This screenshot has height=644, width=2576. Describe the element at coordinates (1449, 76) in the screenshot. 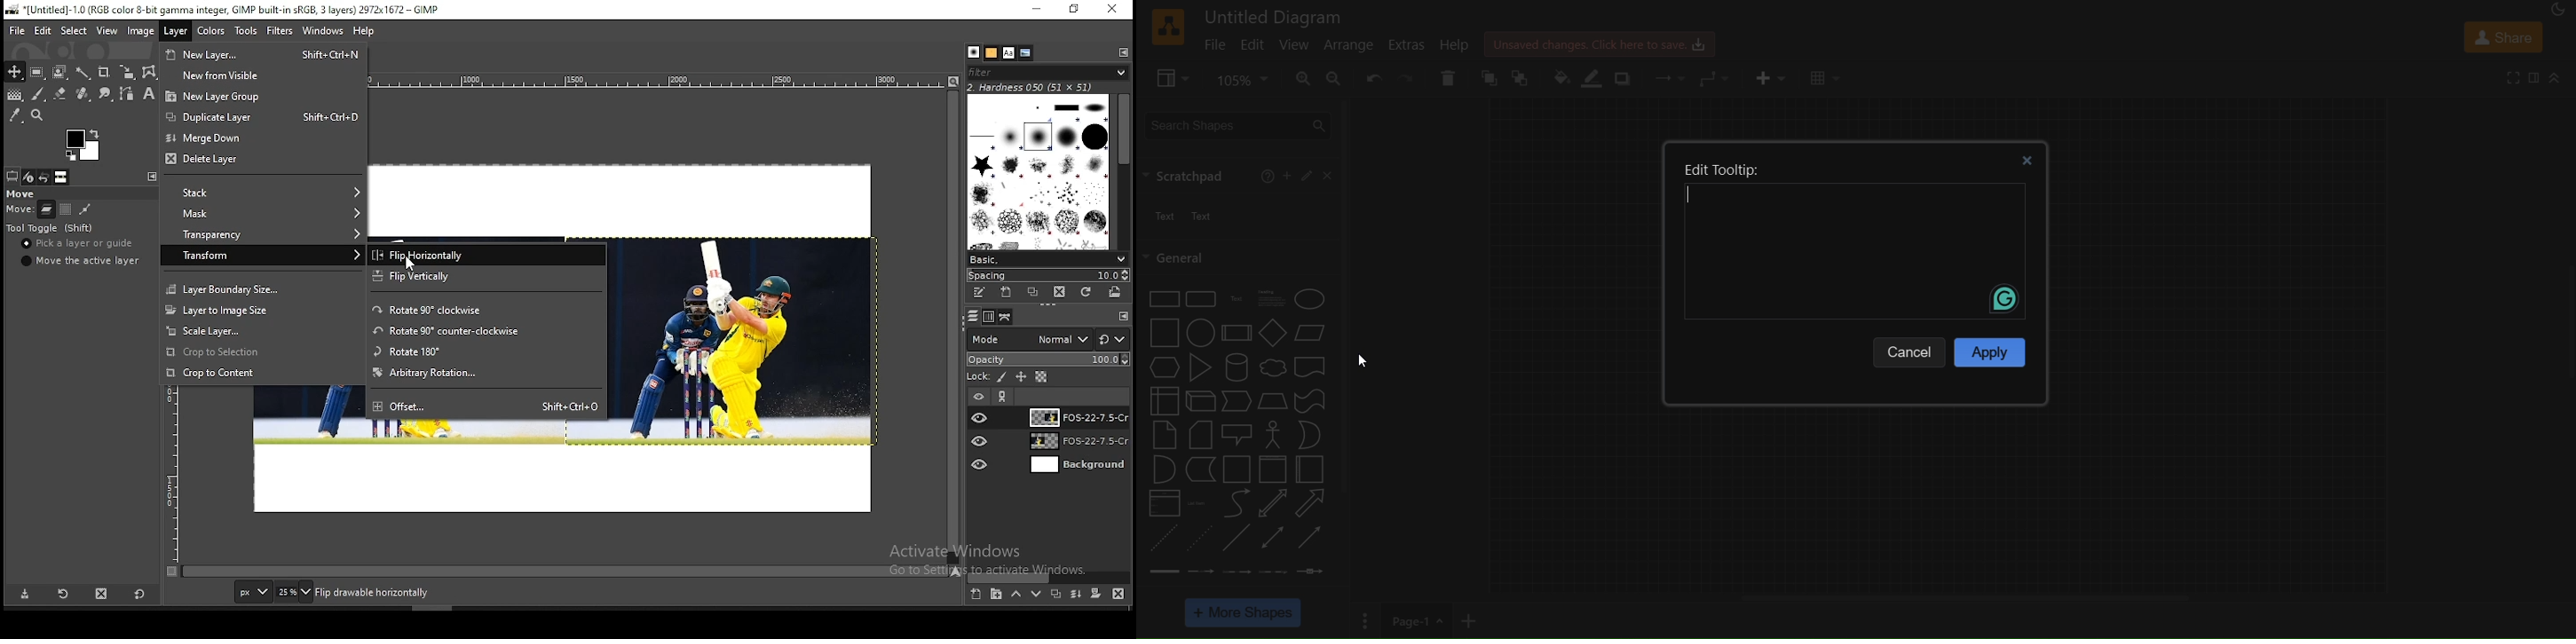

I see `delete` at that location.